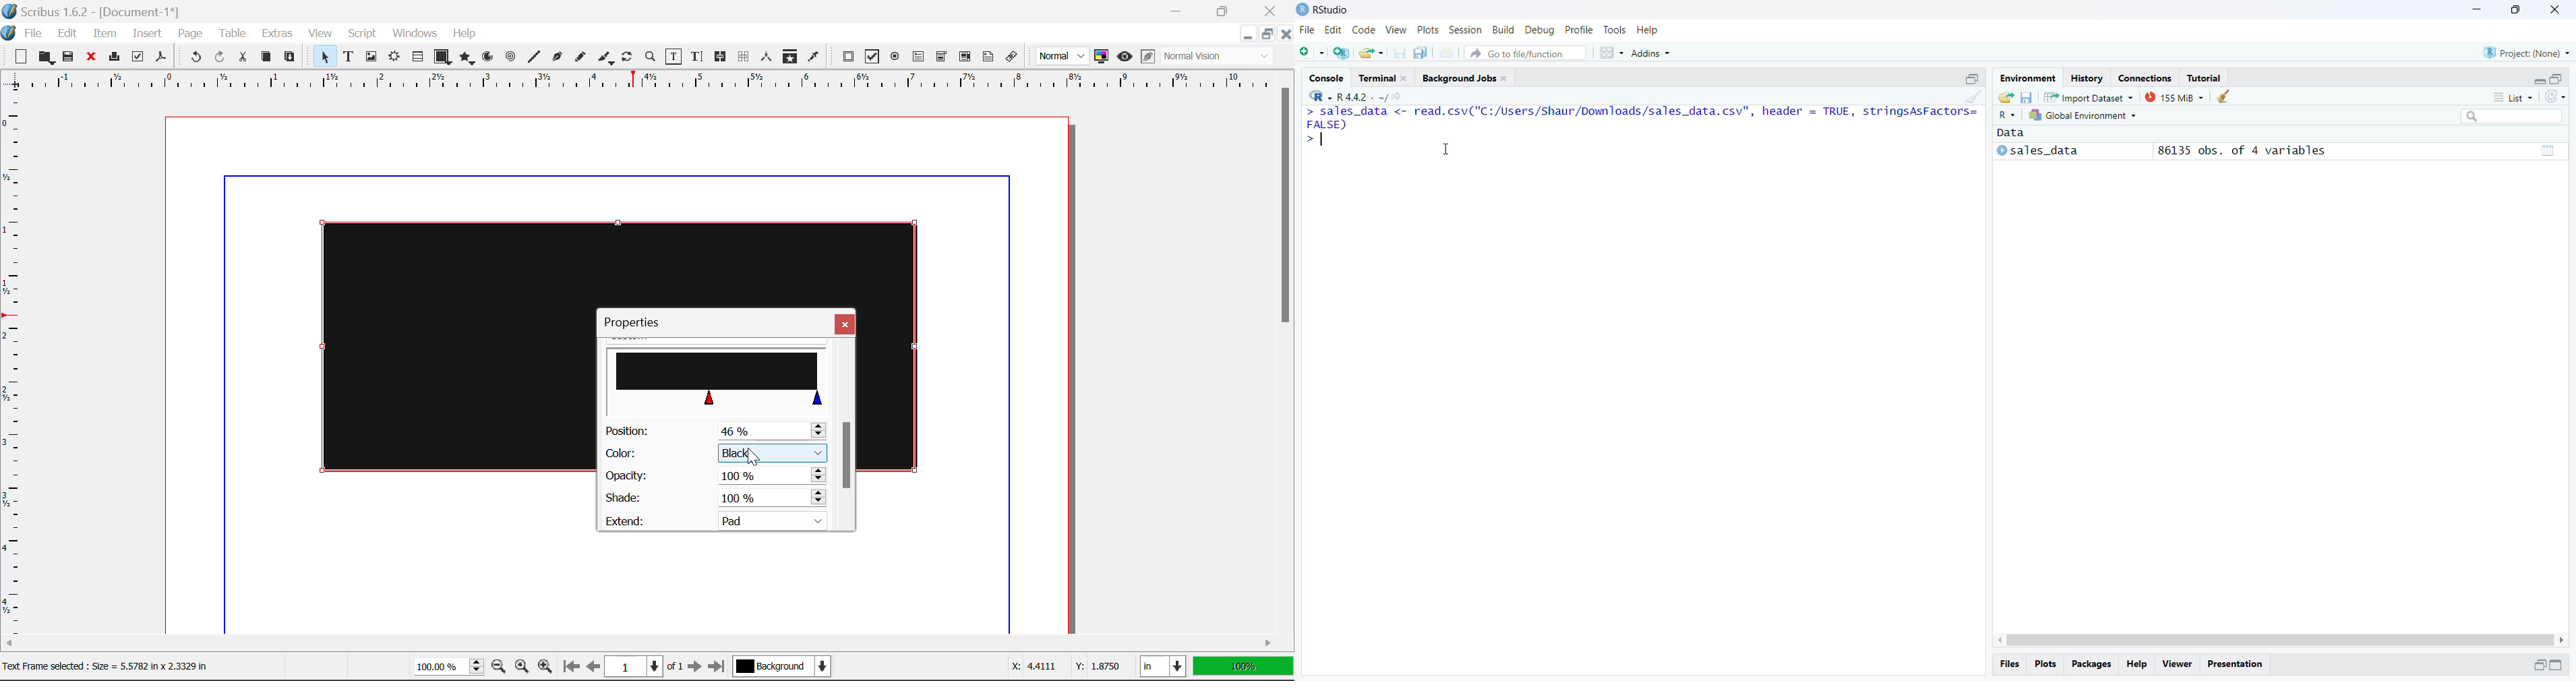  What do you see at coordinates (1431, 29) in the screenshot?
I see `Plots` at bounding box center [1431, 29].